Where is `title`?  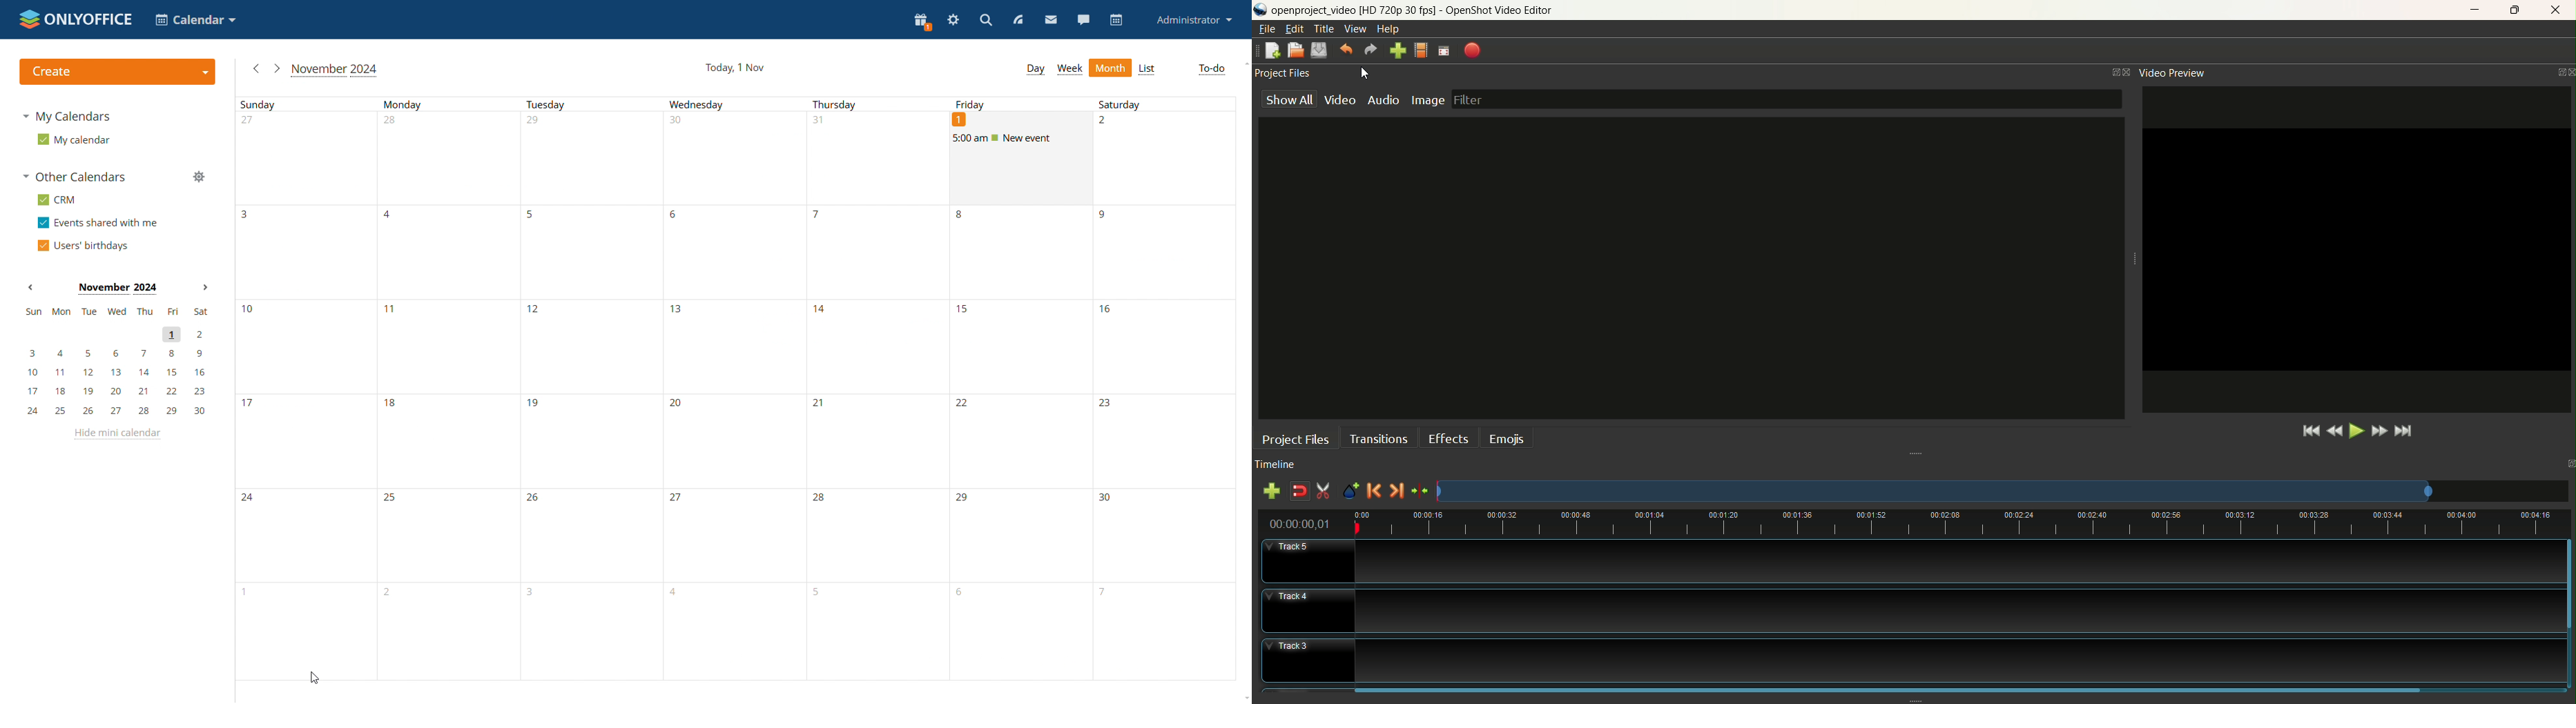
title is located at coordinates (1326, 29).